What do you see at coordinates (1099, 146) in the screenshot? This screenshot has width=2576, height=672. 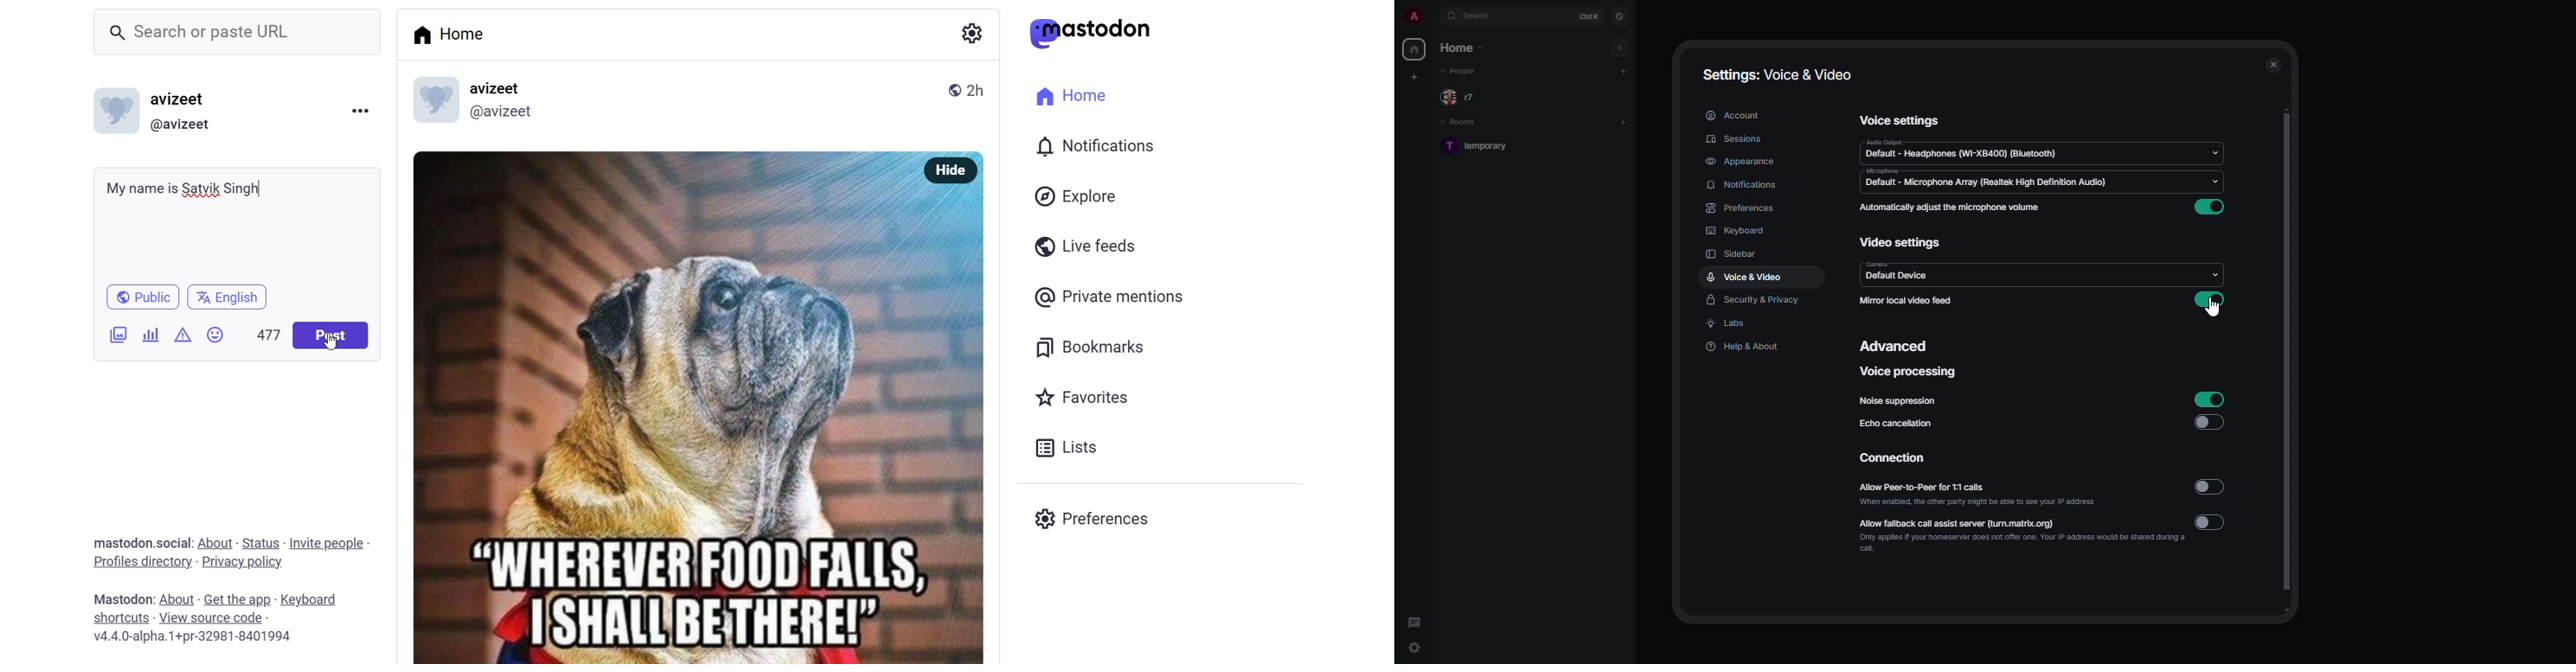 I see `Notifications` at bounding box center [1099, 146].